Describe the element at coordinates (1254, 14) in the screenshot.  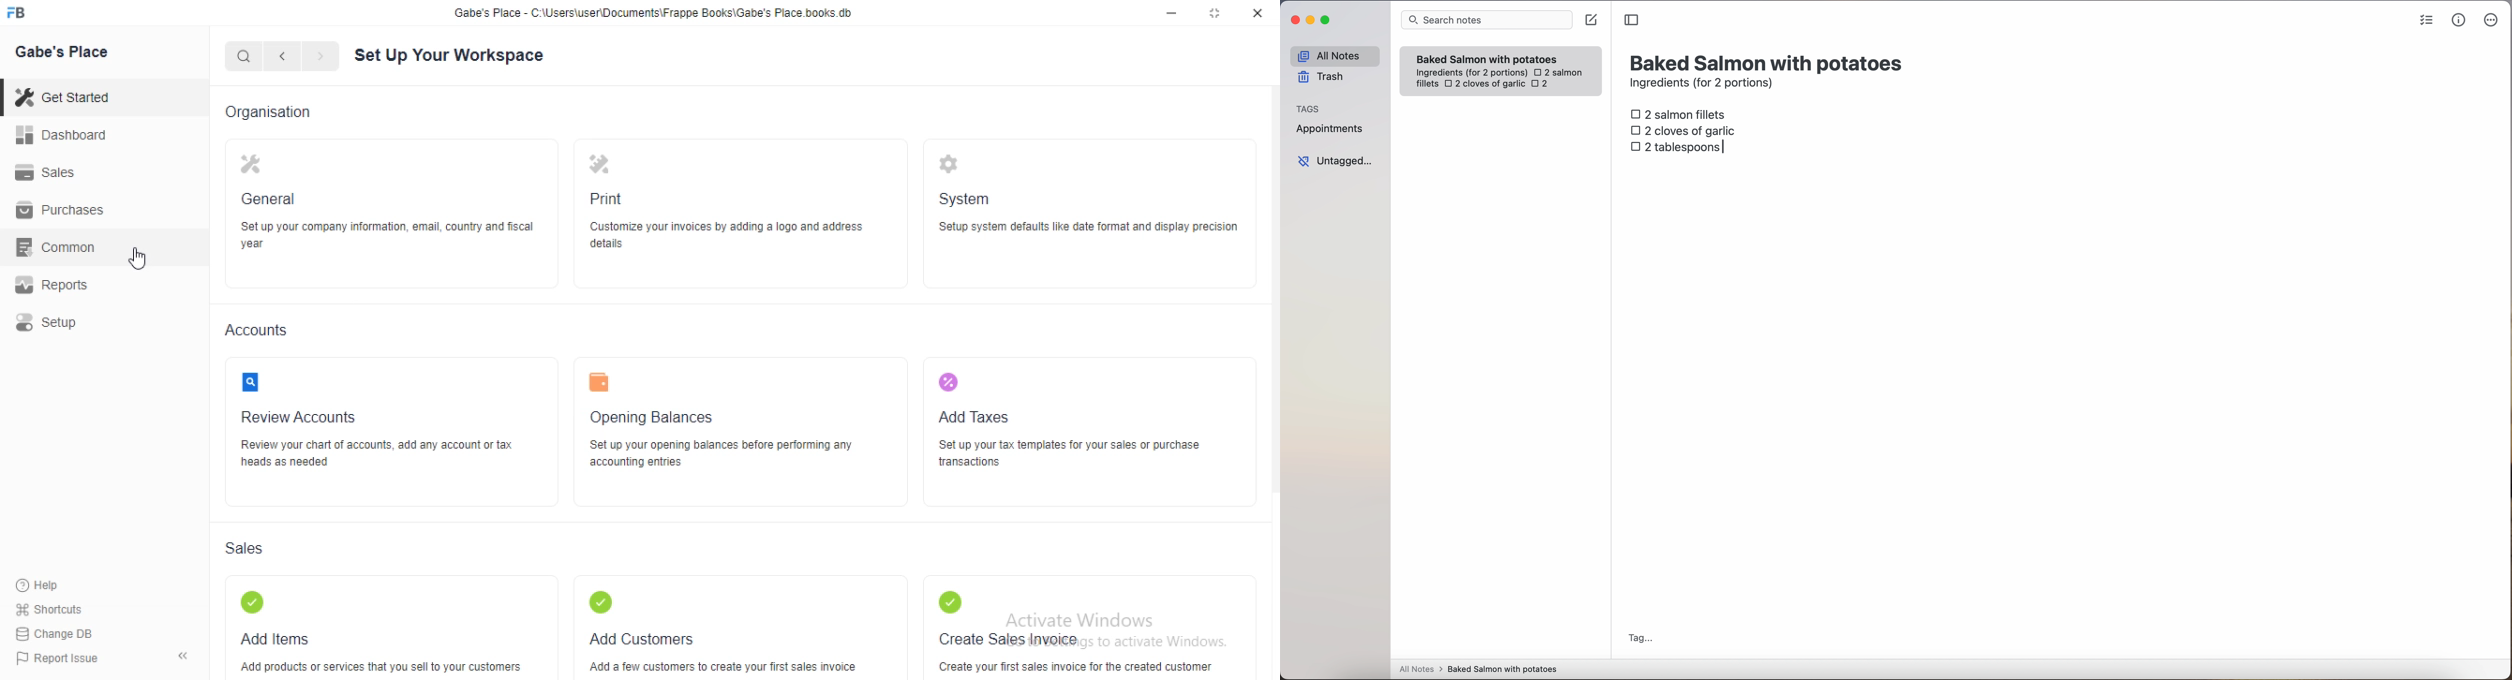
I see `Close` at that location.